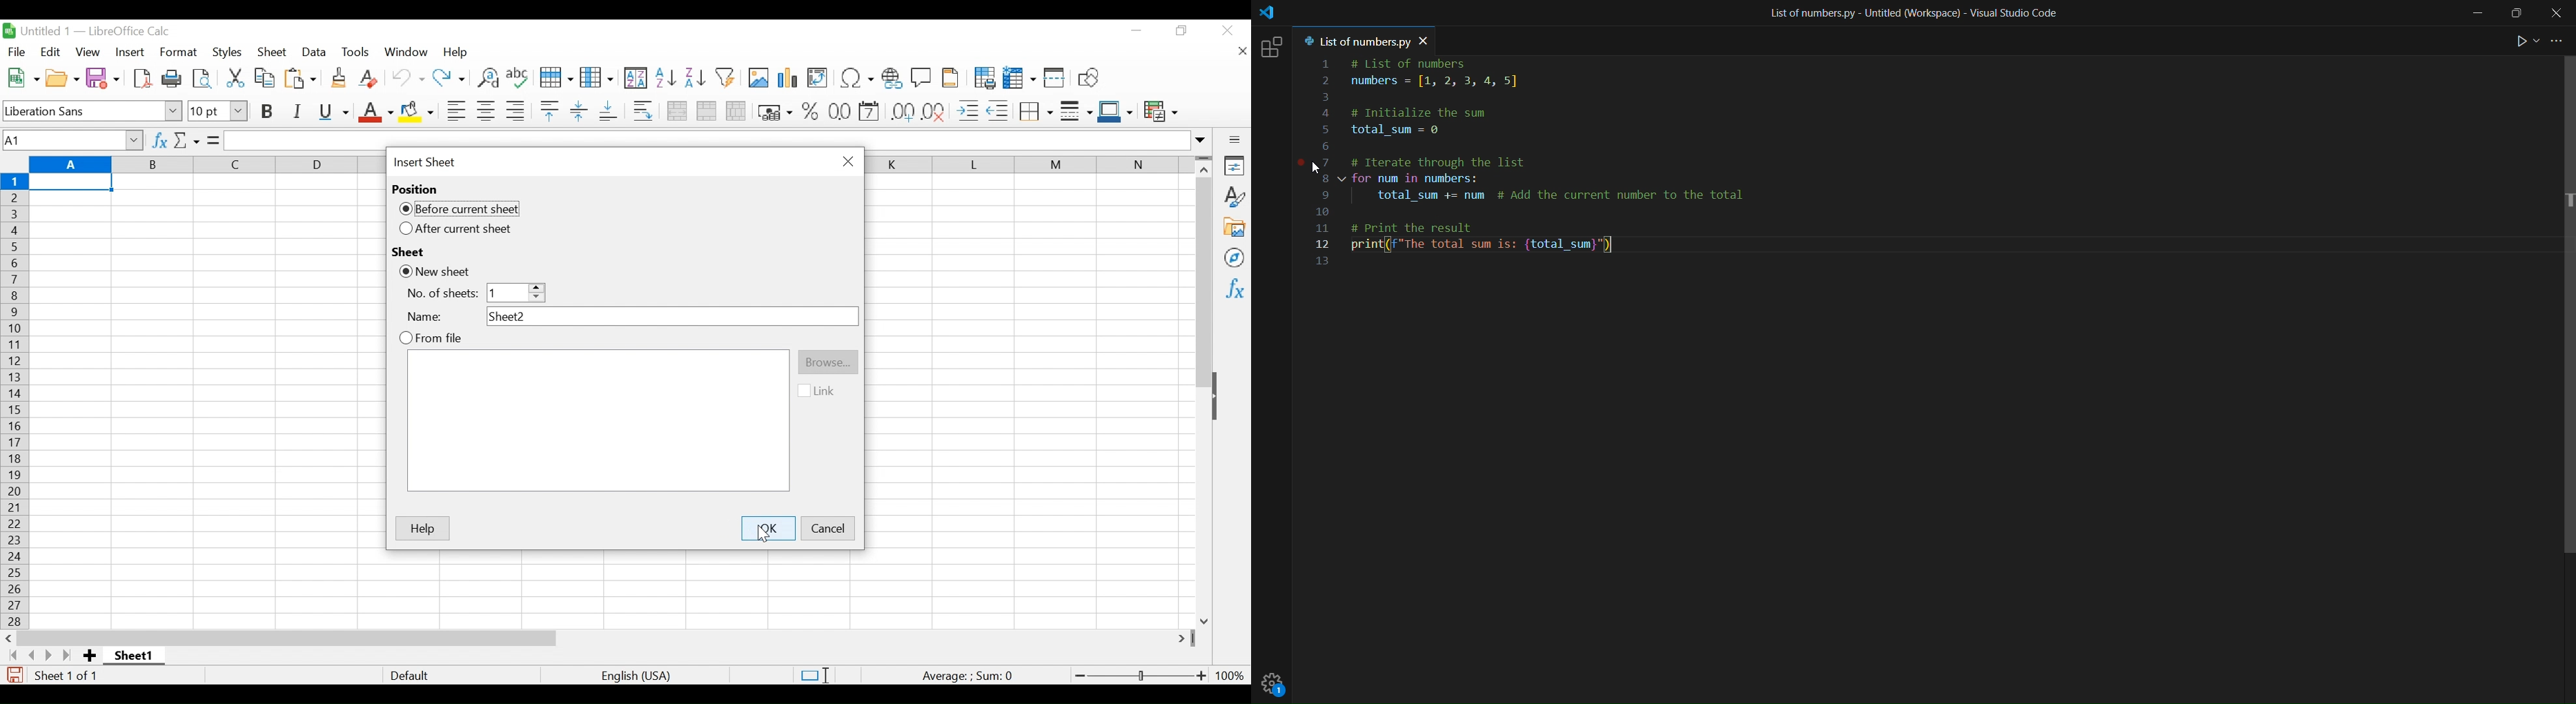  I want to click on Show/Hide Pane, so click(1221, 398).